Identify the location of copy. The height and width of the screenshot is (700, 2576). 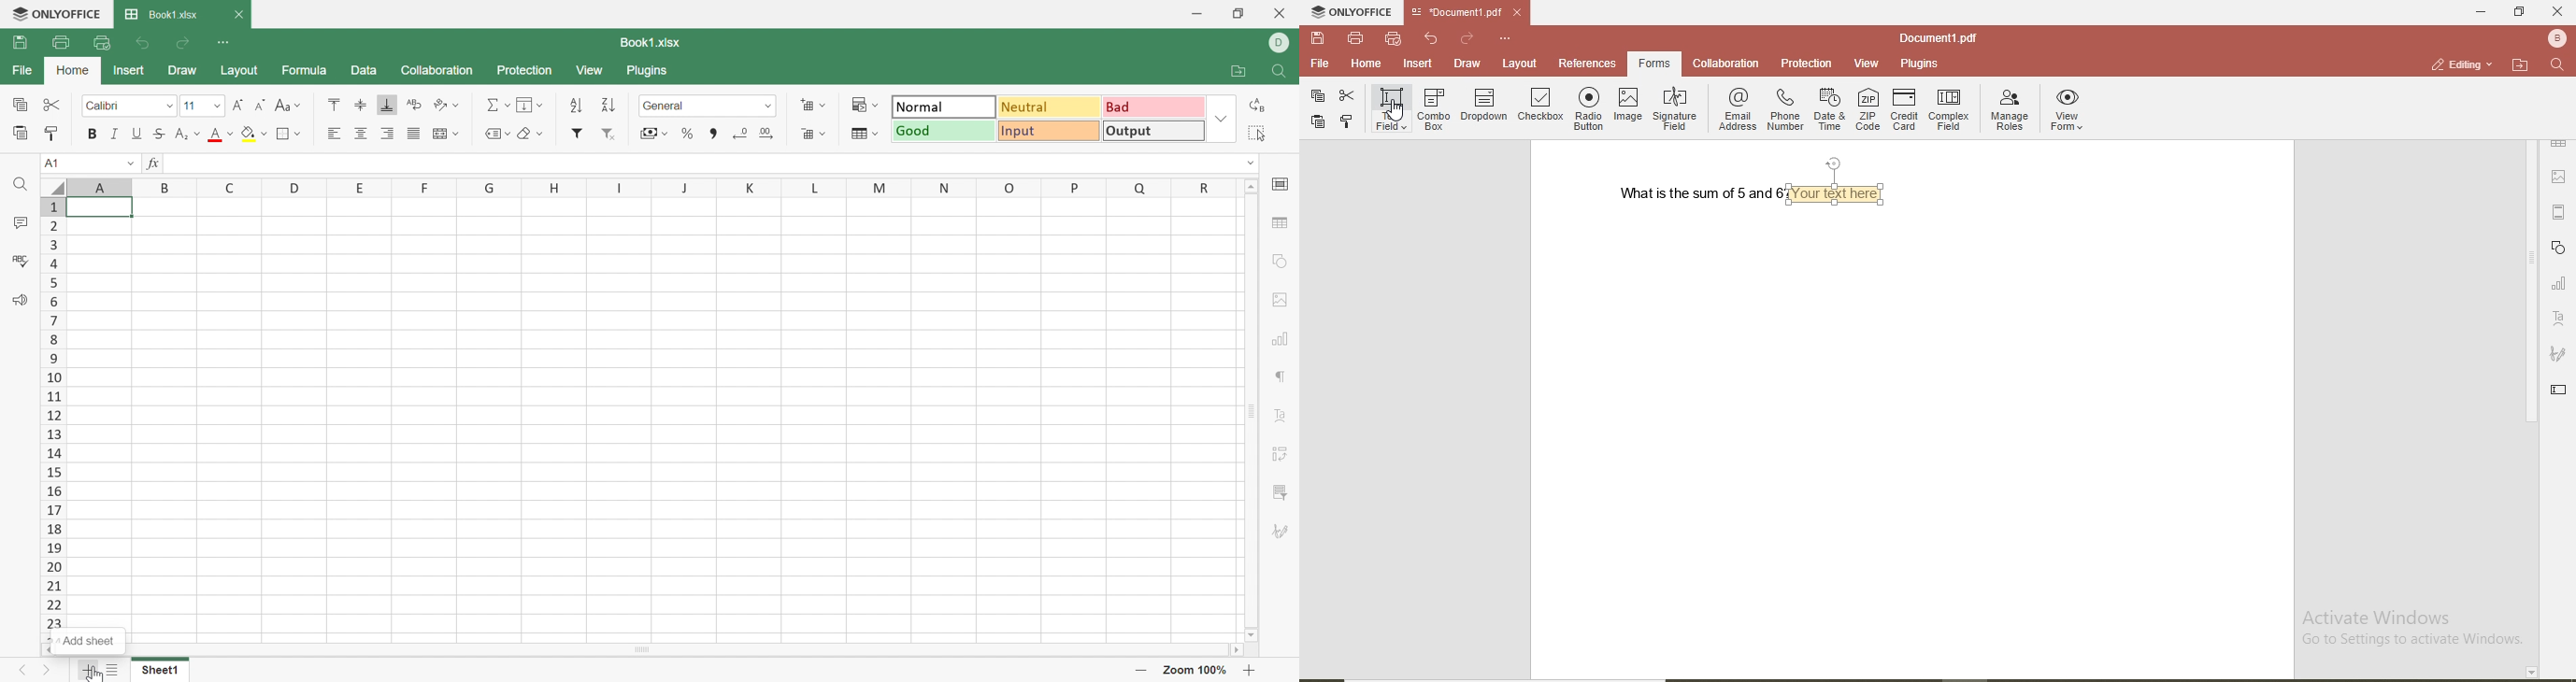
(1347, 121).